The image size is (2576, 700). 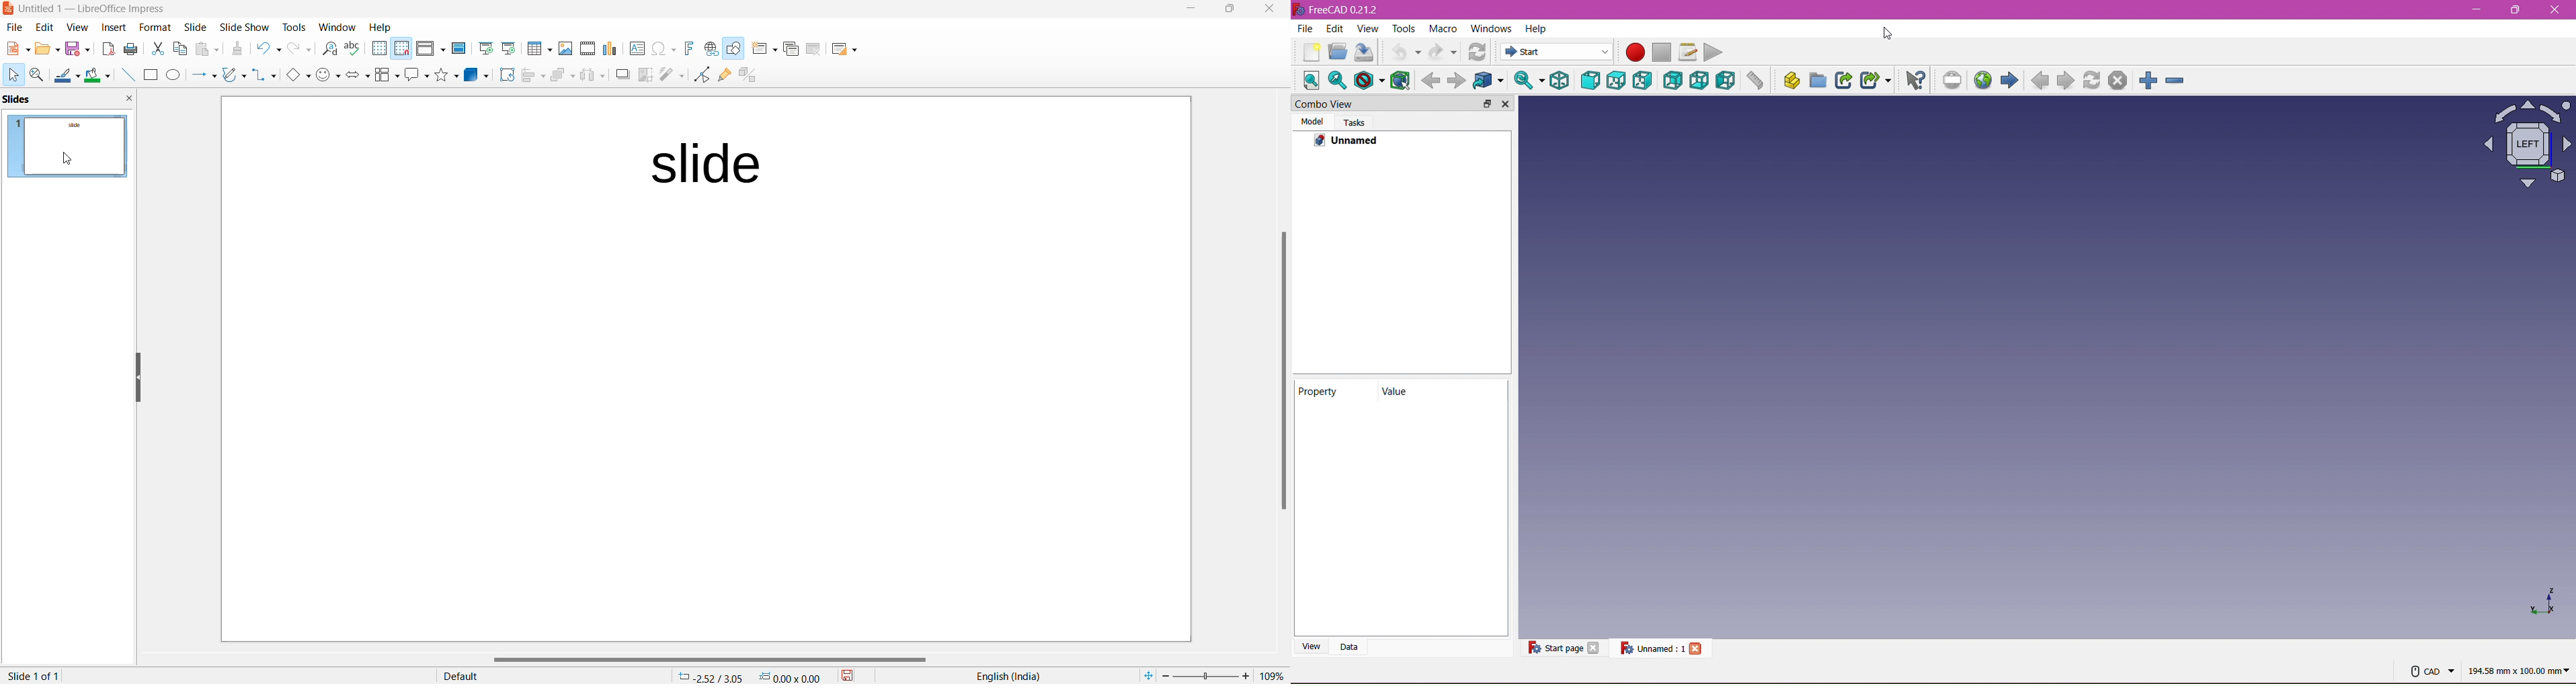 I want to click on page working area, so click(x=708, y=368).